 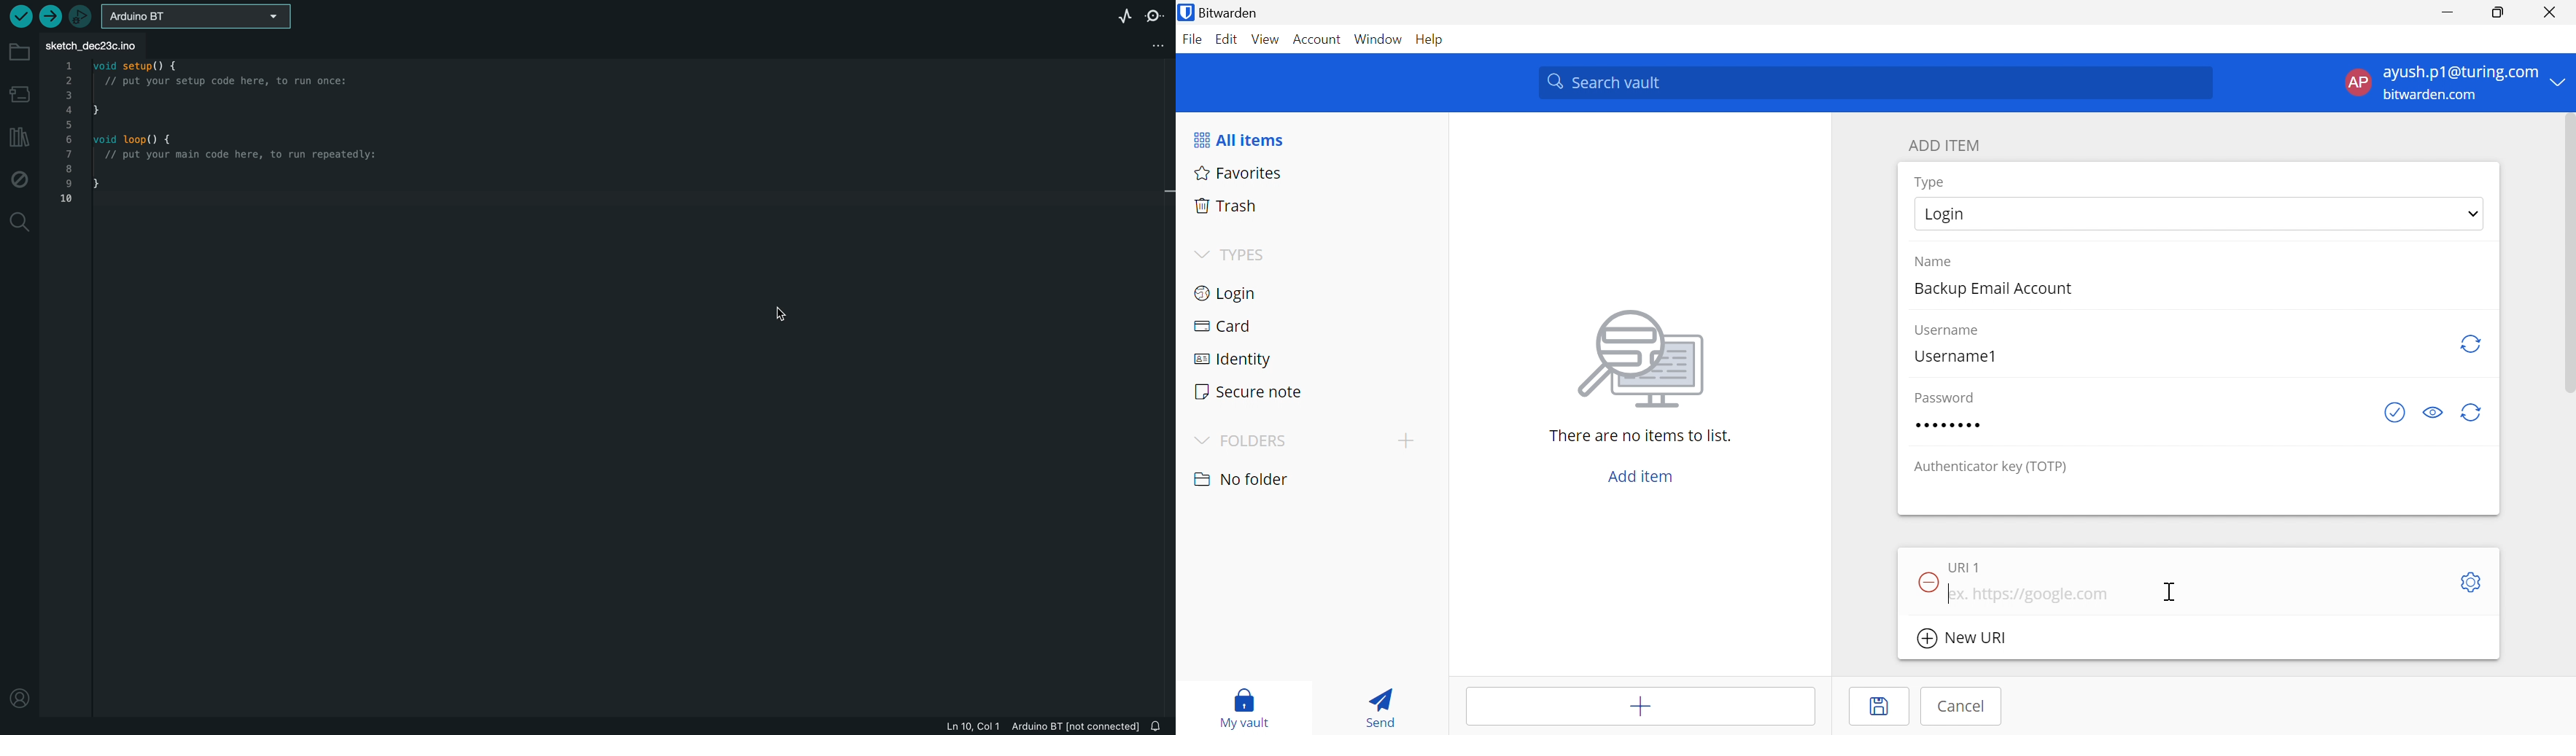 What do you see at coordinates (2497, 11) in the screenshot?
I see `Restore Down` at bounding box center [2497, 11].